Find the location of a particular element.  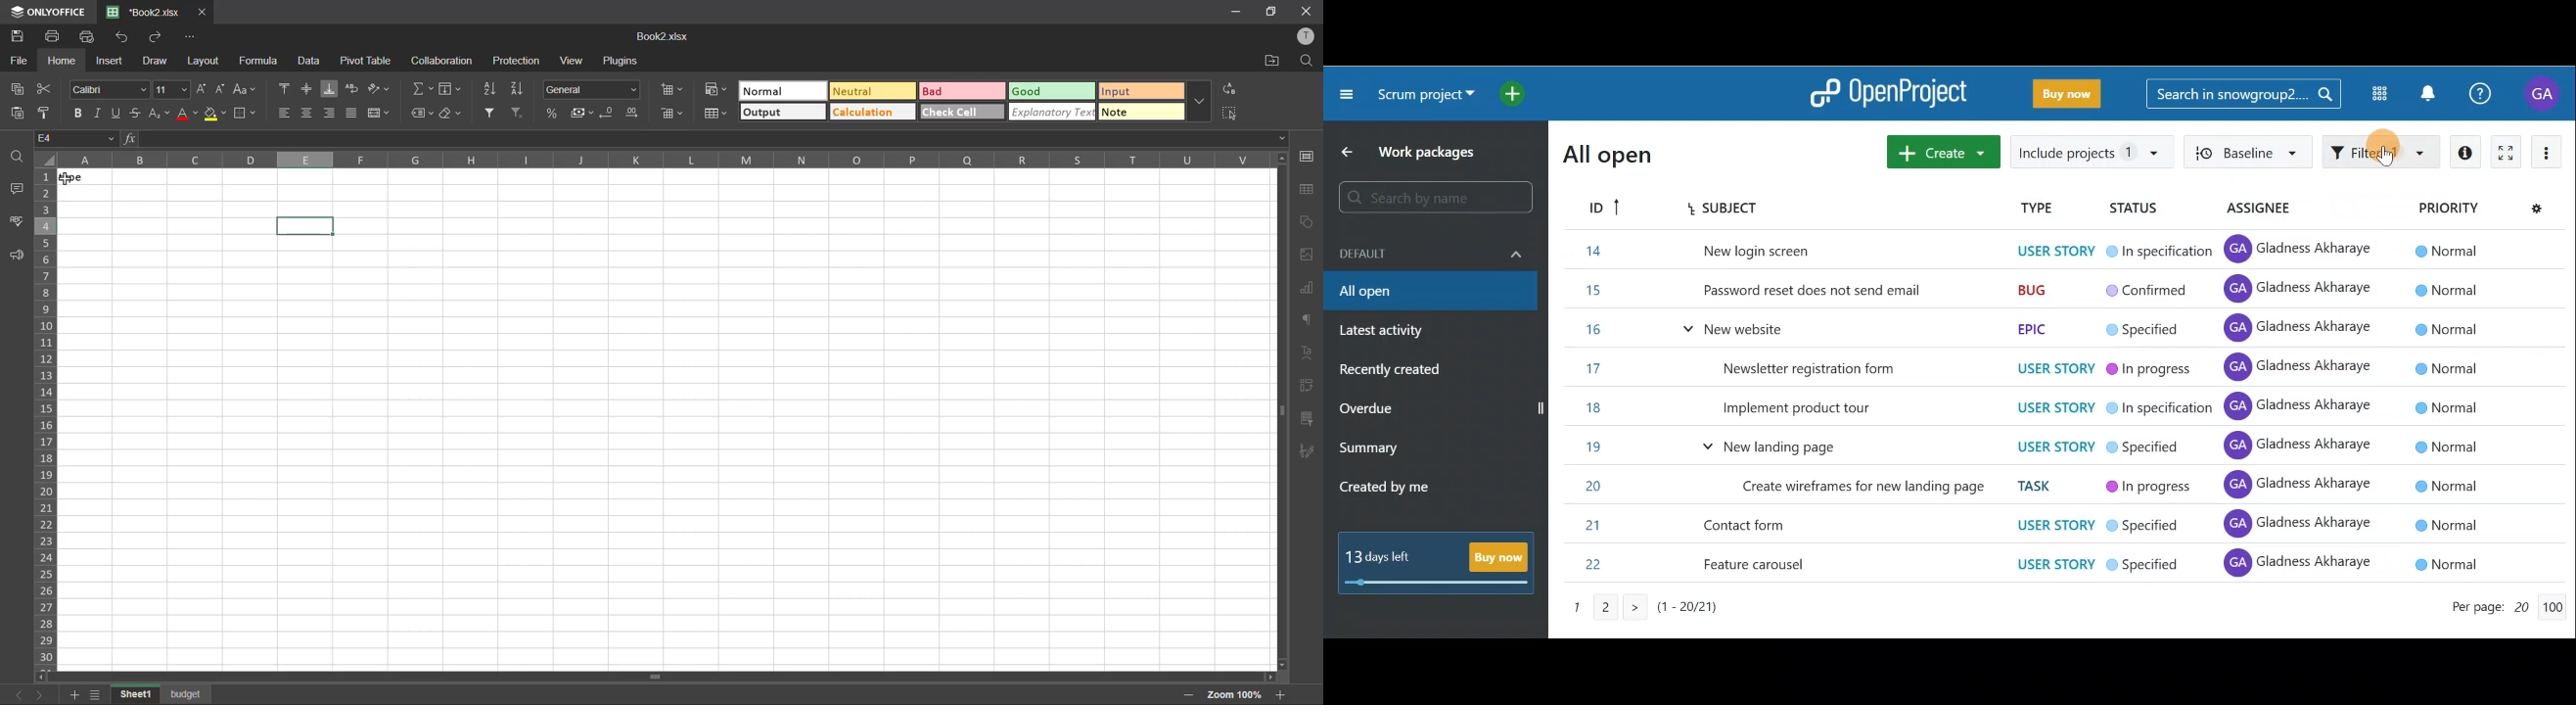

bad is located at coordinates (963, 90).